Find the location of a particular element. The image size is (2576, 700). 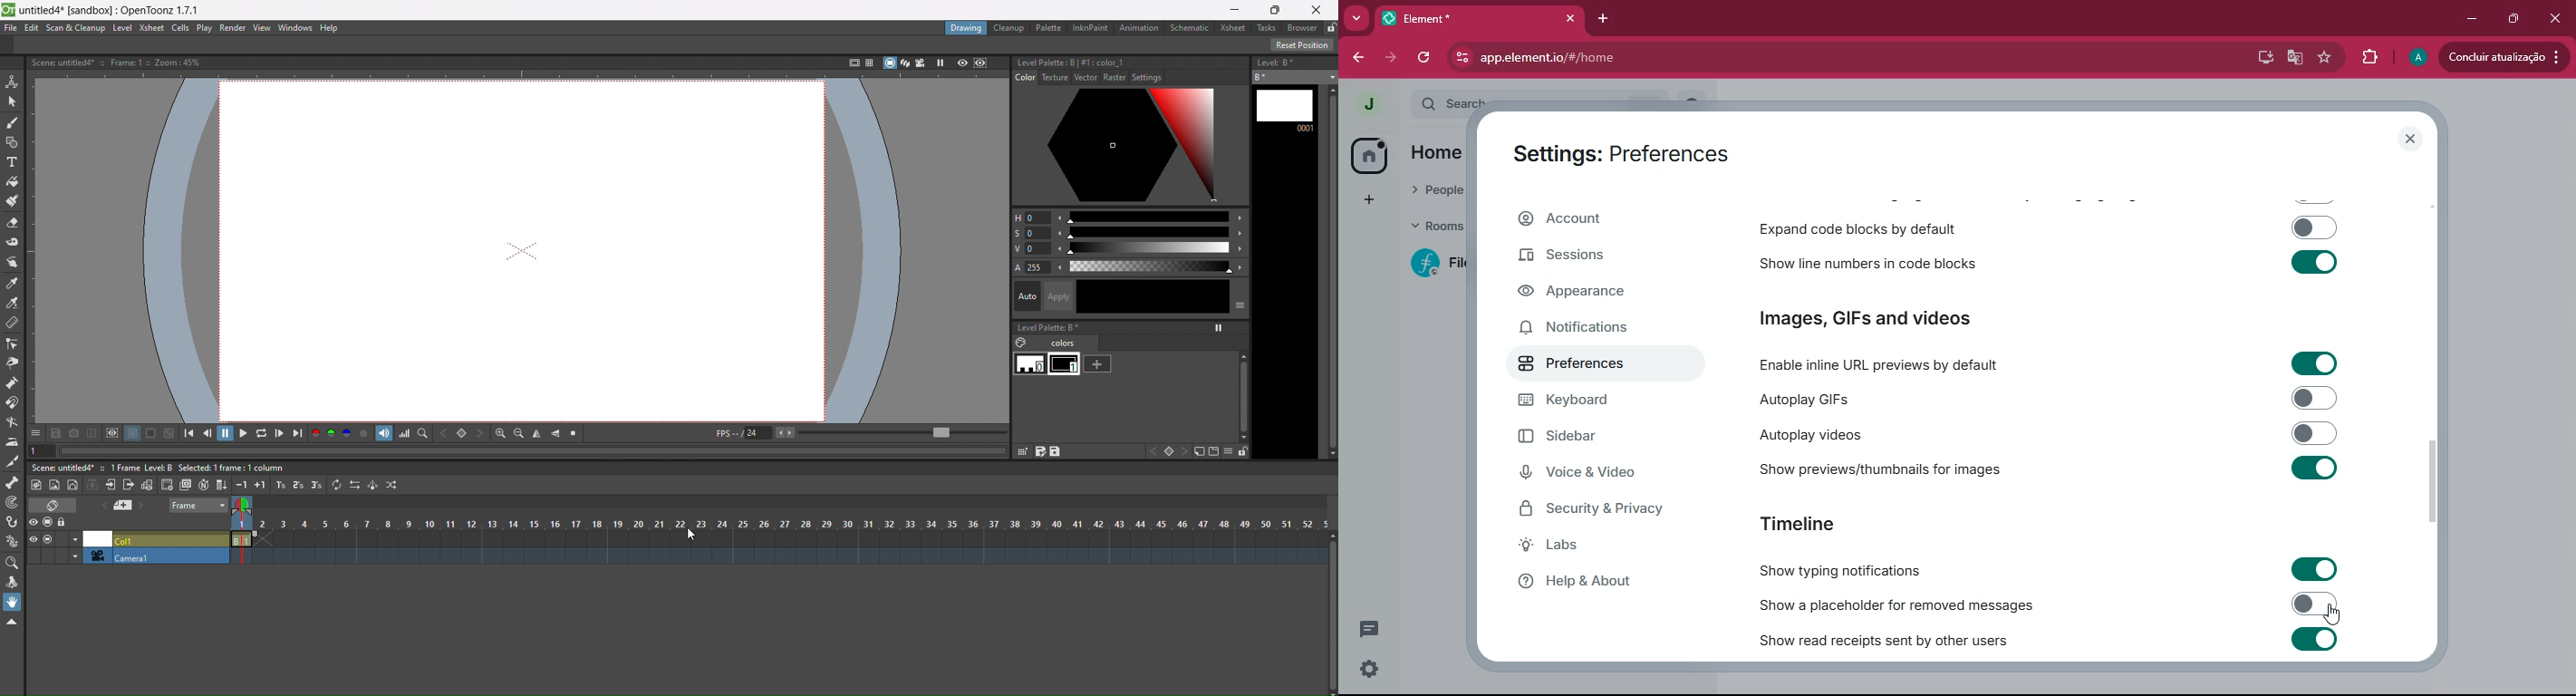

labs is located at coordinates (1607, 546).